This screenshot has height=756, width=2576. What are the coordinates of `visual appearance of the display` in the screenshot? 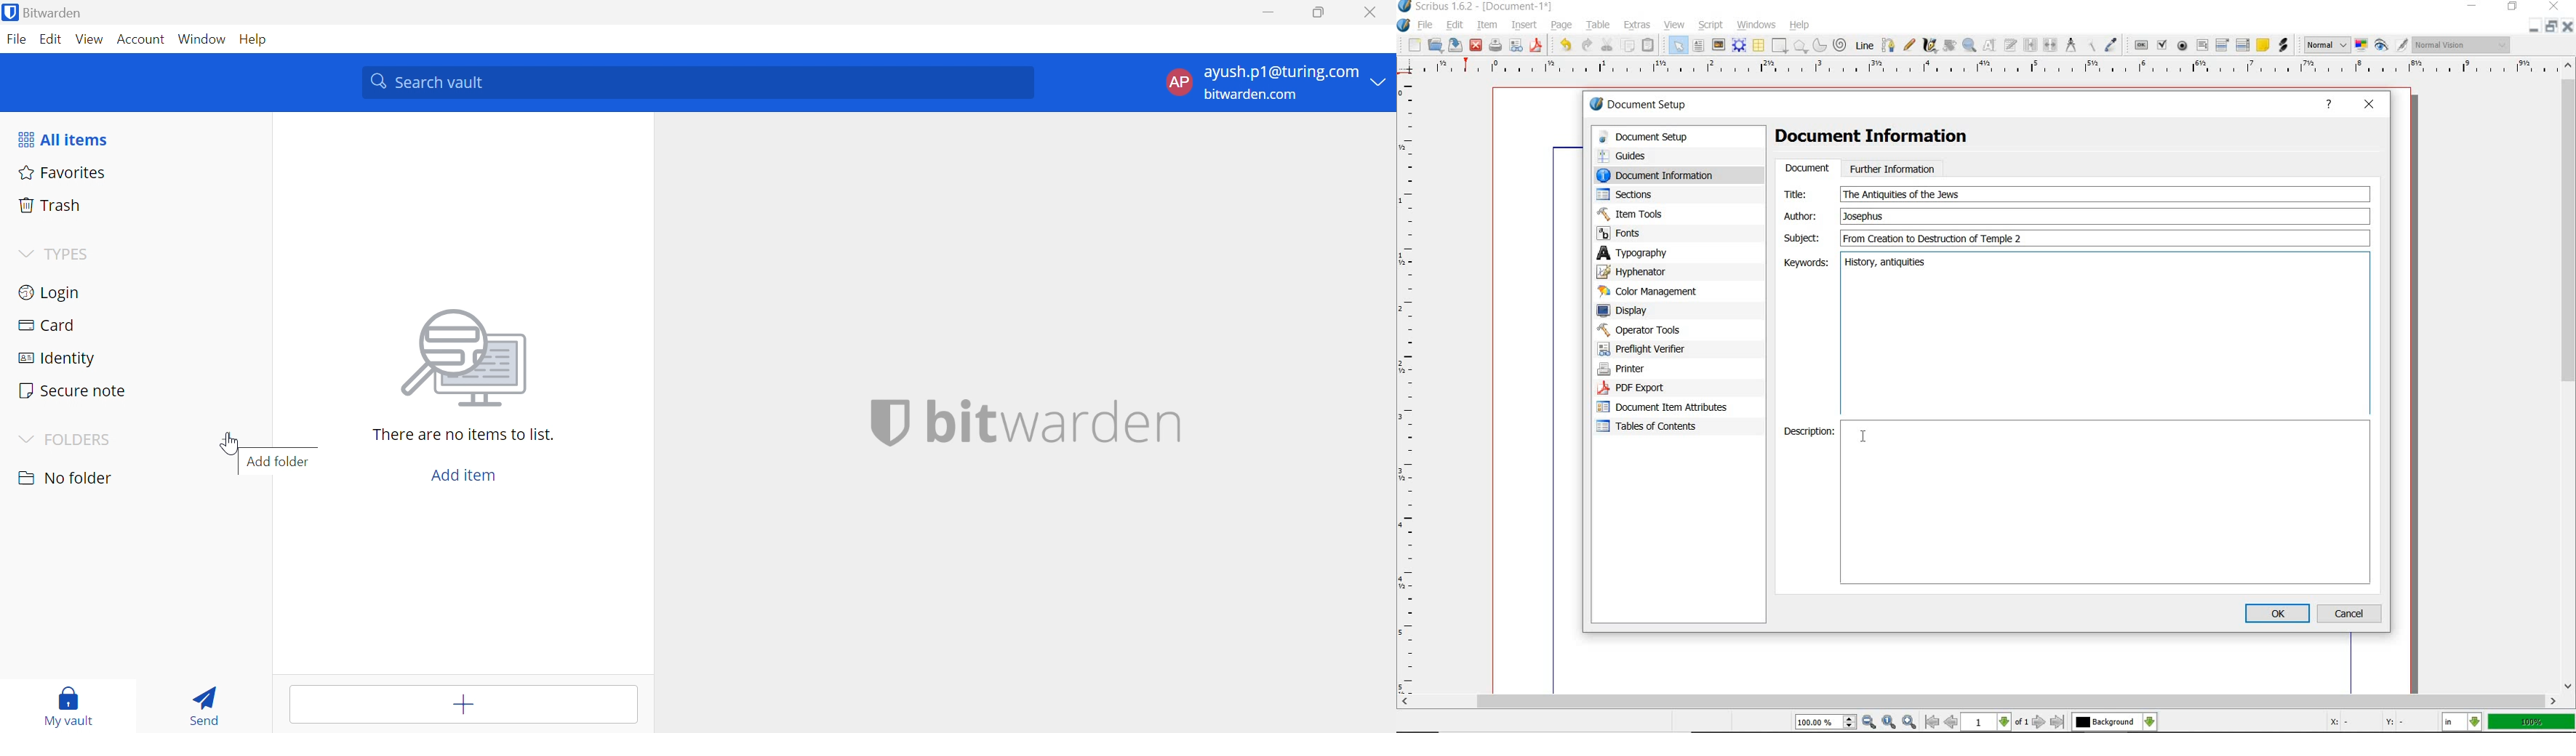 It's located at (2462, 44).